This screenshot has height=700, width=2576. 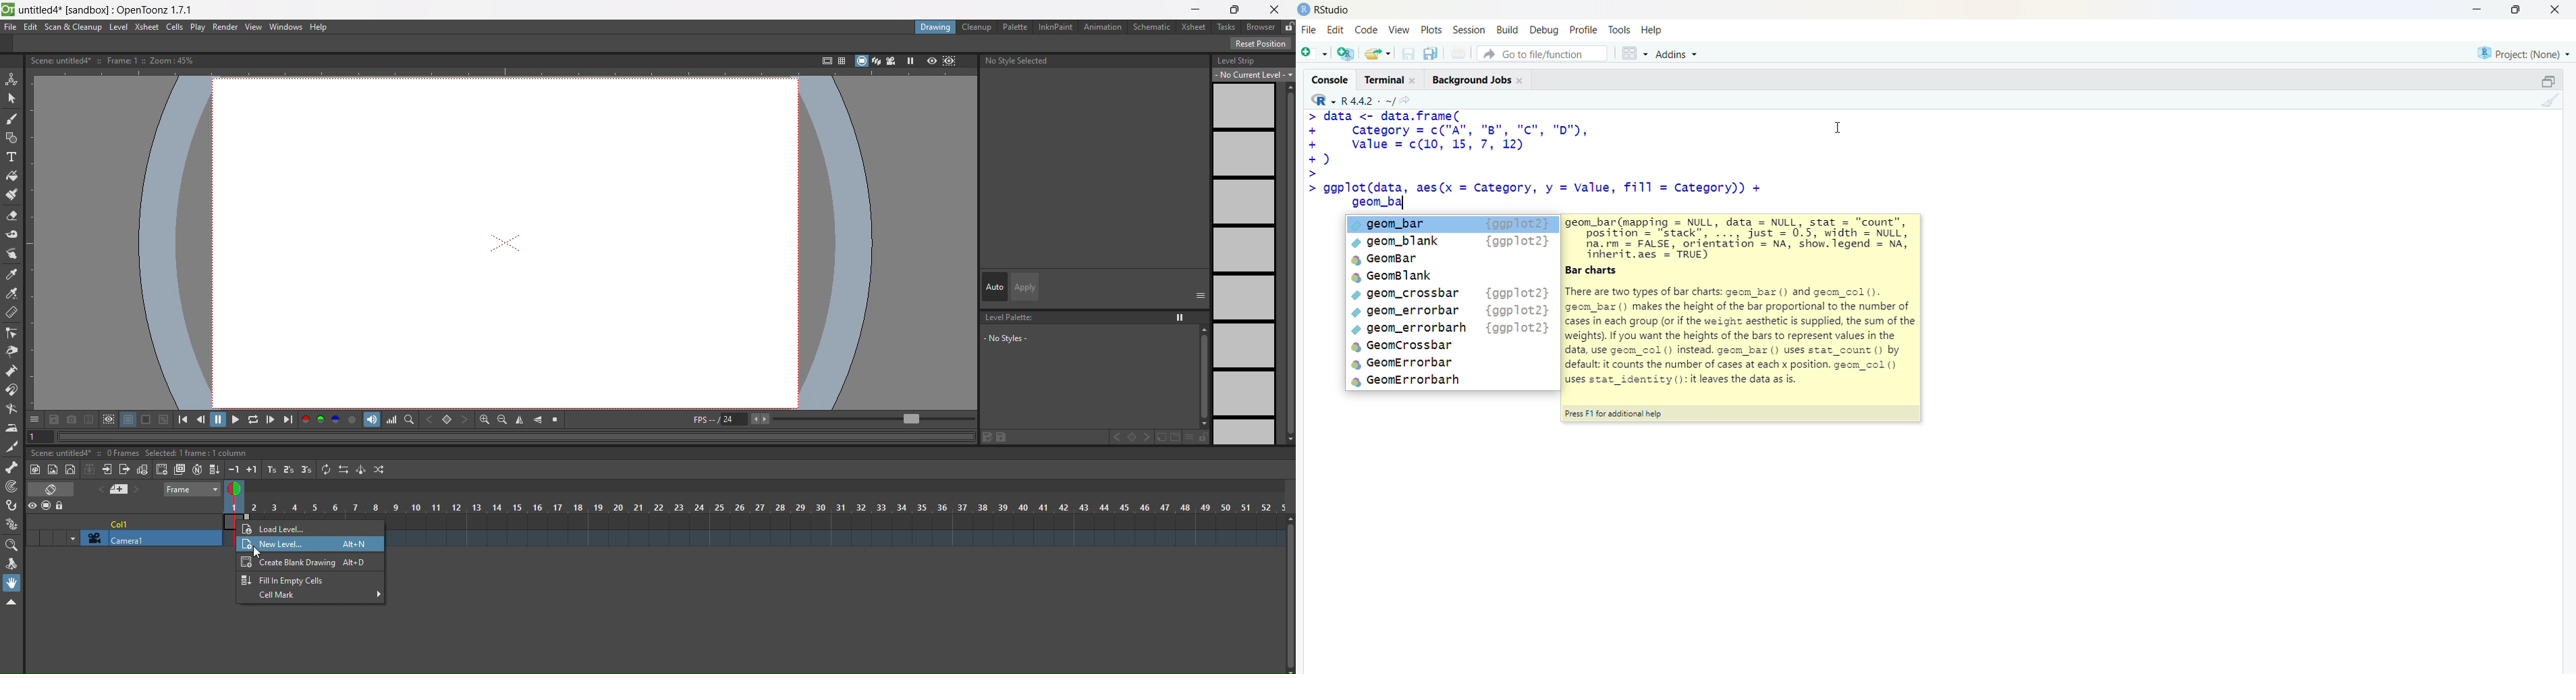 What do you see at coordinates (193, 490) in the screenshot?
I see `frame` at bounding box center [193, 490].